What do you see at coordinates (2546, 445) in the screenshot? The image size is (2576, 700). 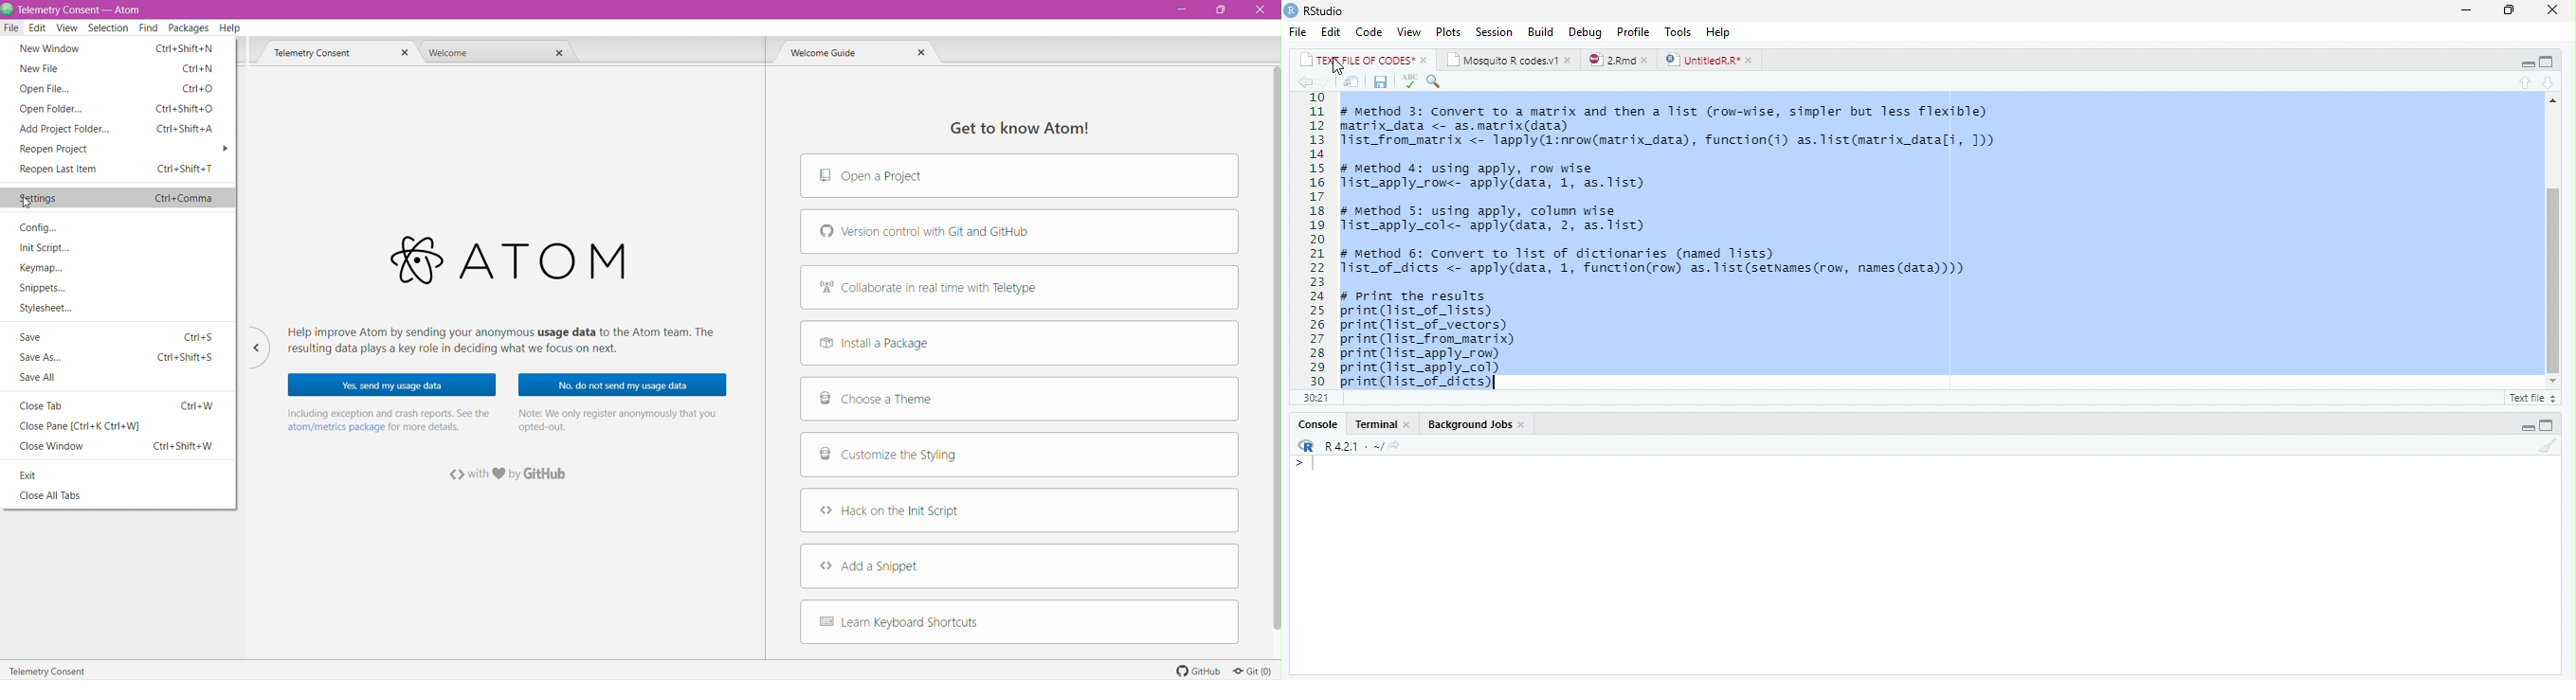 I see `Clear` at bounding box center [2546, 445].